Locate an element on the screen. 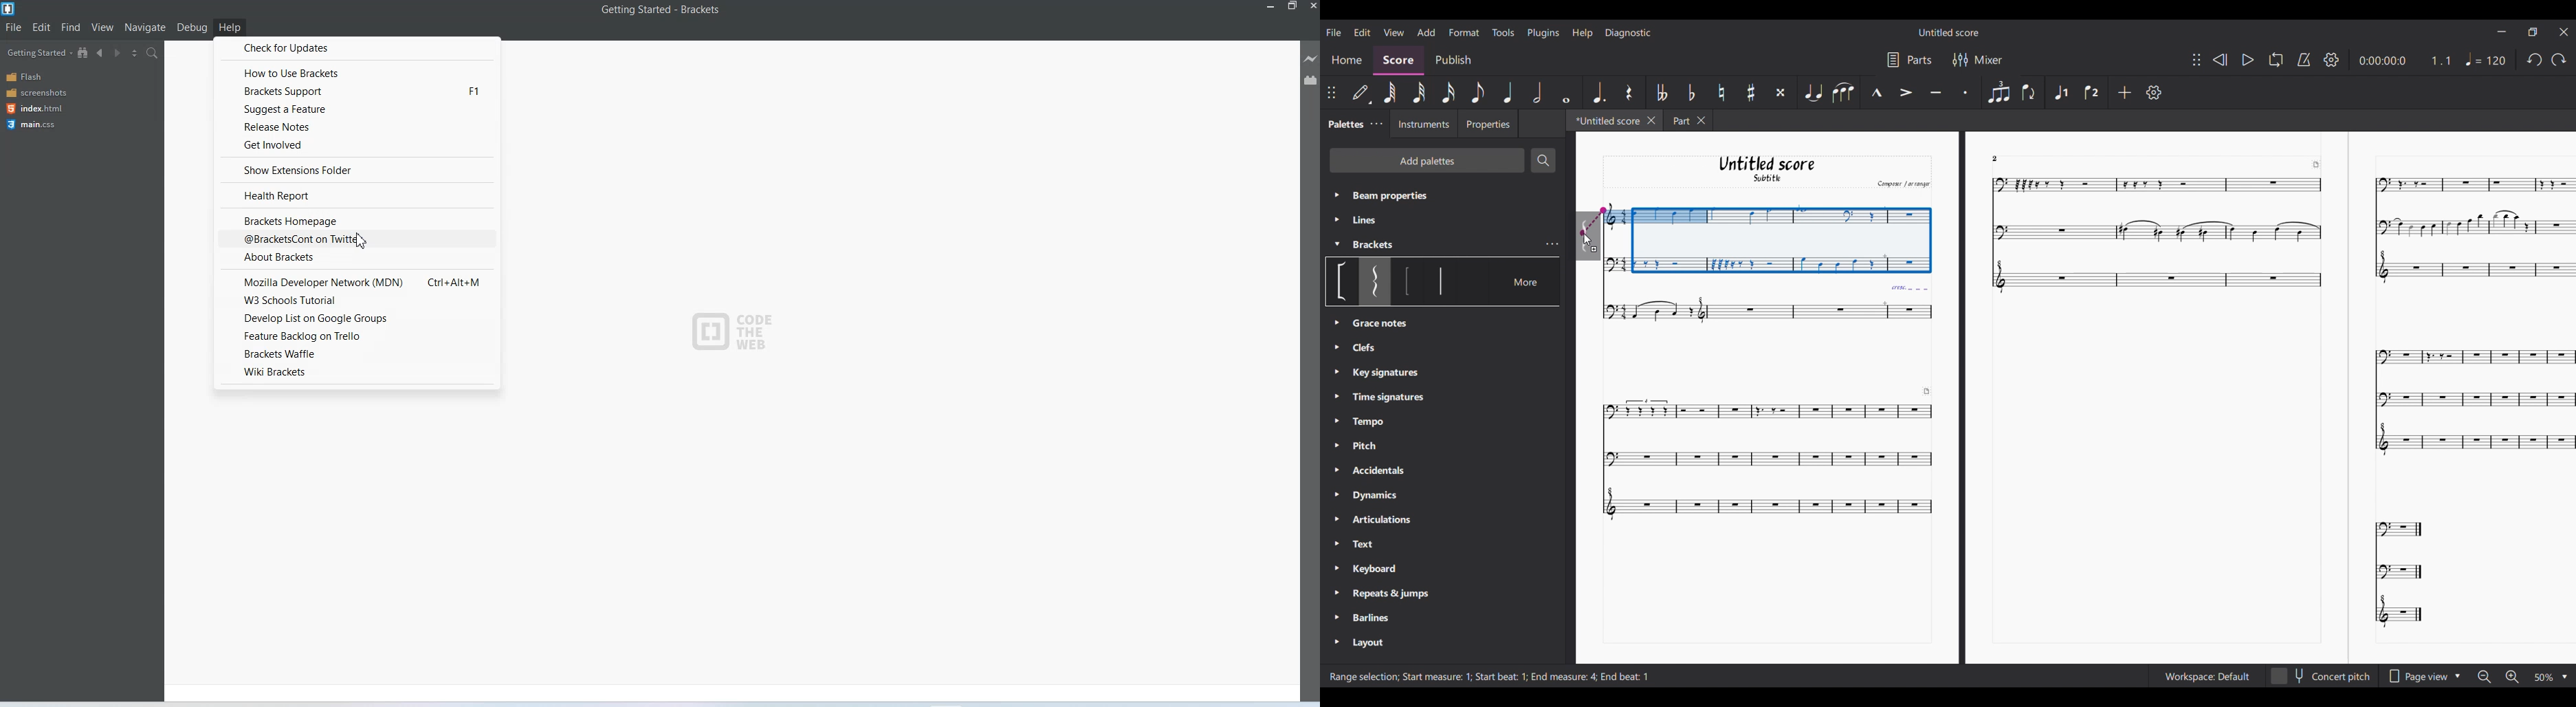 The height and width of the screenshot is (728, 2576). Live Preview is located at coordinates (1309, 58).